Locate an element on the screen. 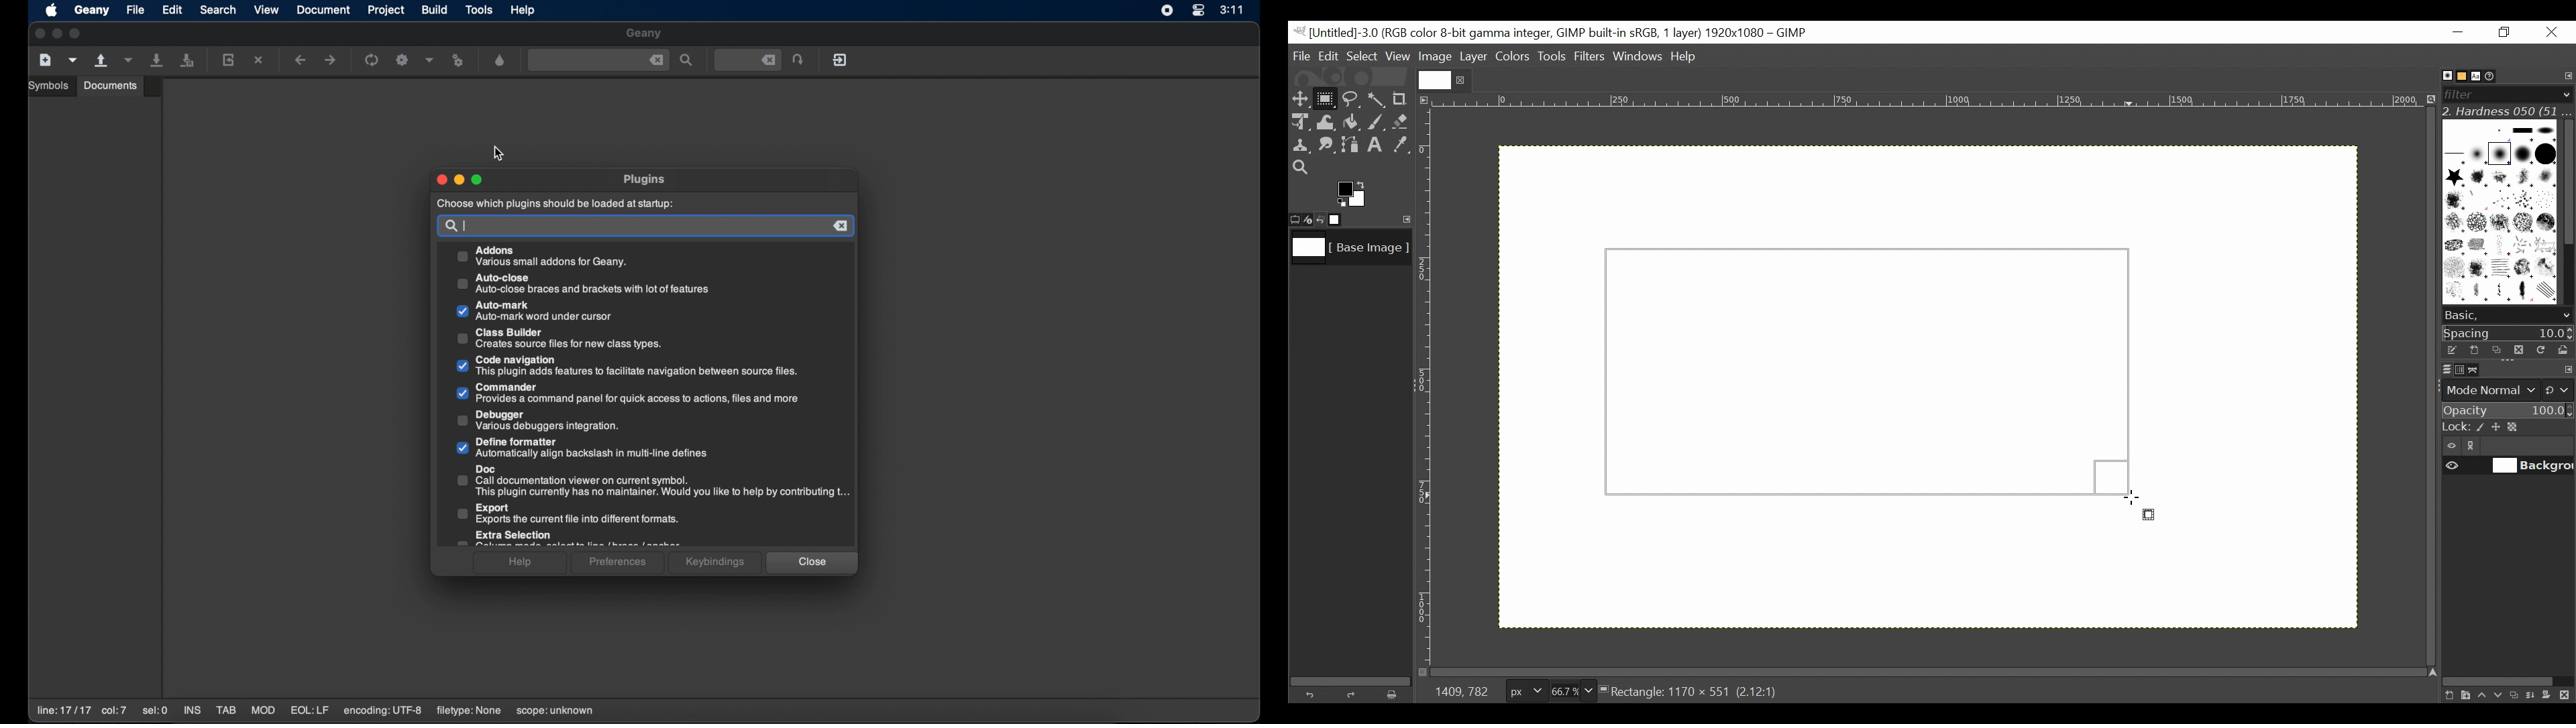  search is located at coordinates (218, 9).